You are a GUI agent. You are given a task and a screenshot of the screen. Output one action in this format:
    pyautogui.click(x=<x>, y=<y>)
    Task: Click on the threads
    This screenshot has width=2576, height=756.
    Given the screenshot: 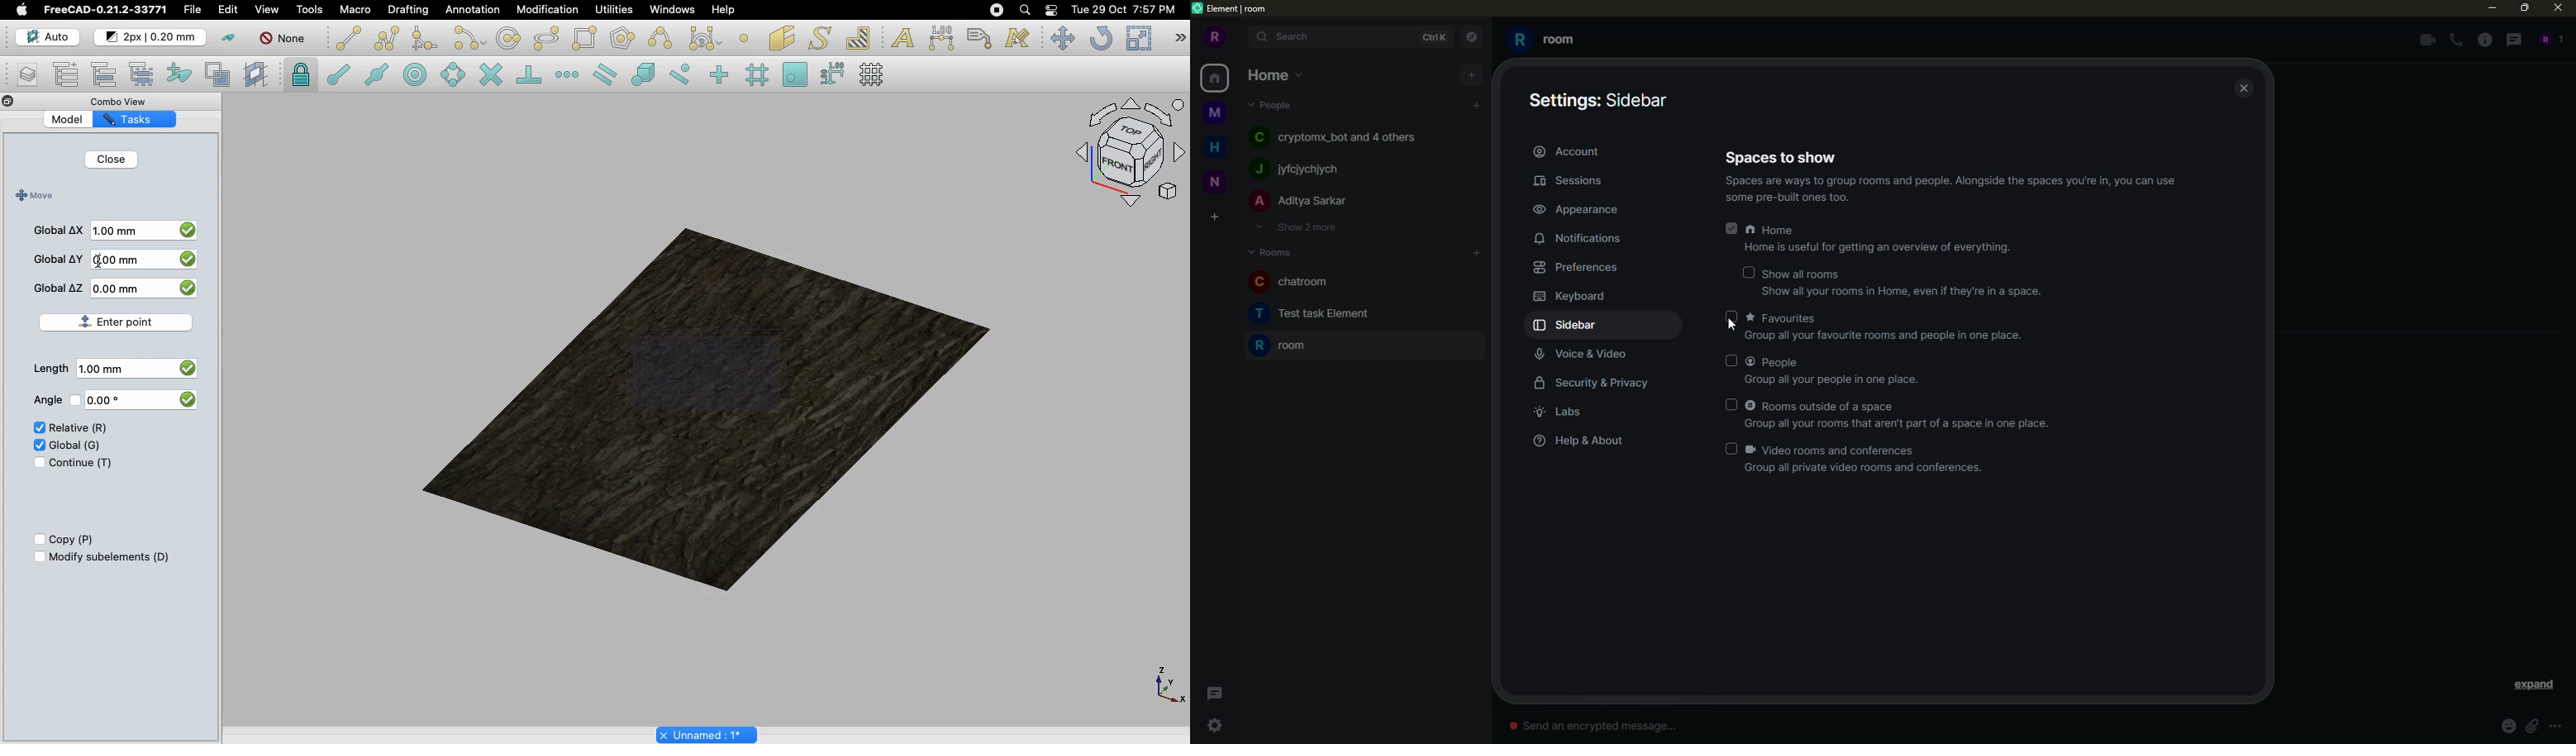 What is the action you would take?
    pyautogui.click(x=2517, y=40)
    